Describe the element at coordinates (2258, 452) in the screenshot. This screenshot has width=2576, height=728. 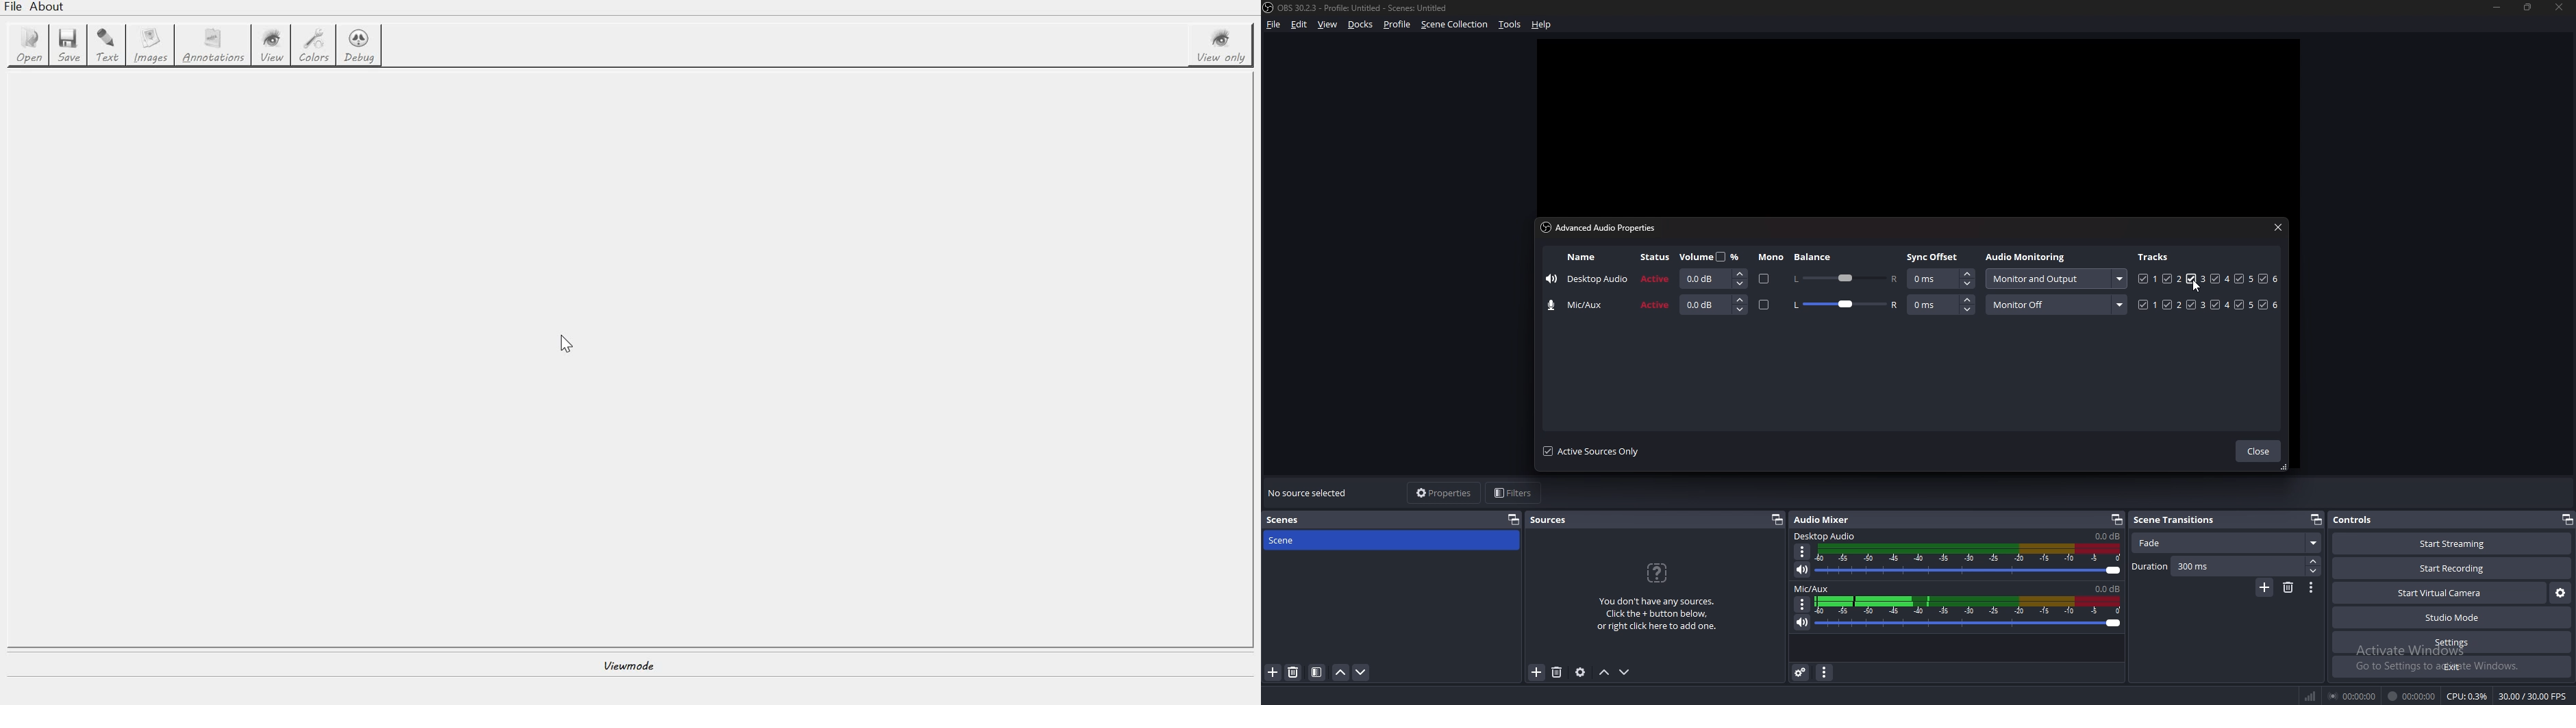
I see `close` at that location.